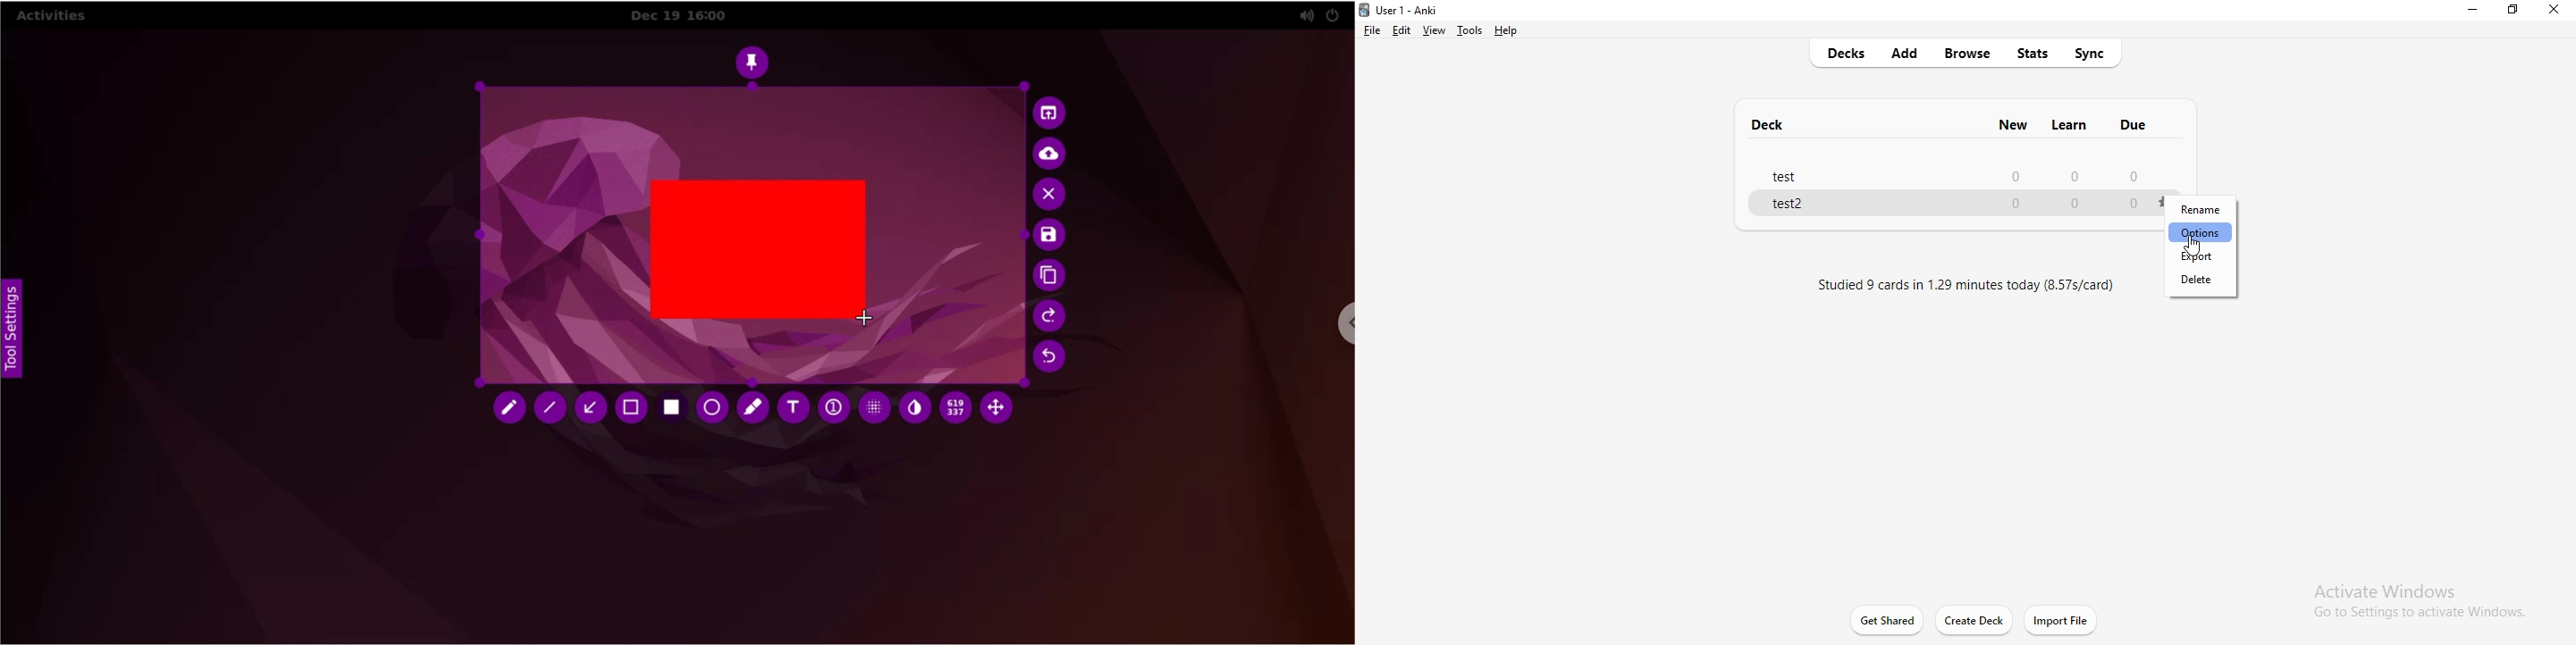  I want to click on add, so click(1910, 54).